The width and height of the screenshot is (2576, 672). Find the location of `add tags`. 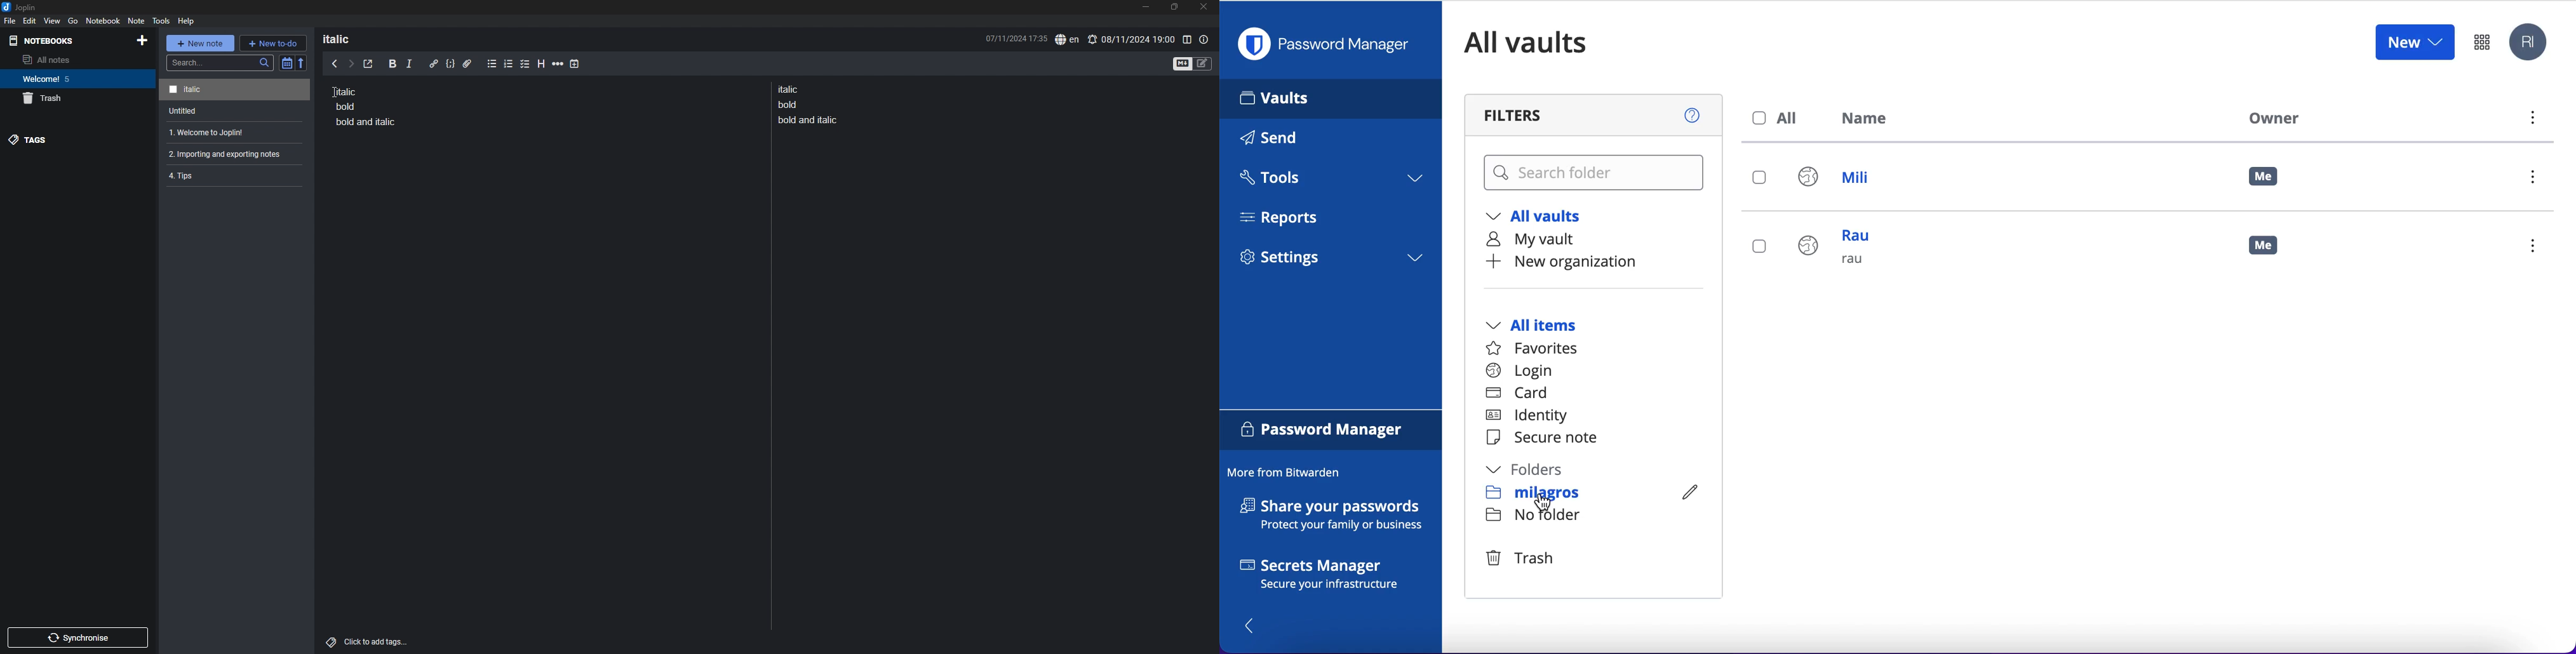

add tags is located at coordinates (368, 642).